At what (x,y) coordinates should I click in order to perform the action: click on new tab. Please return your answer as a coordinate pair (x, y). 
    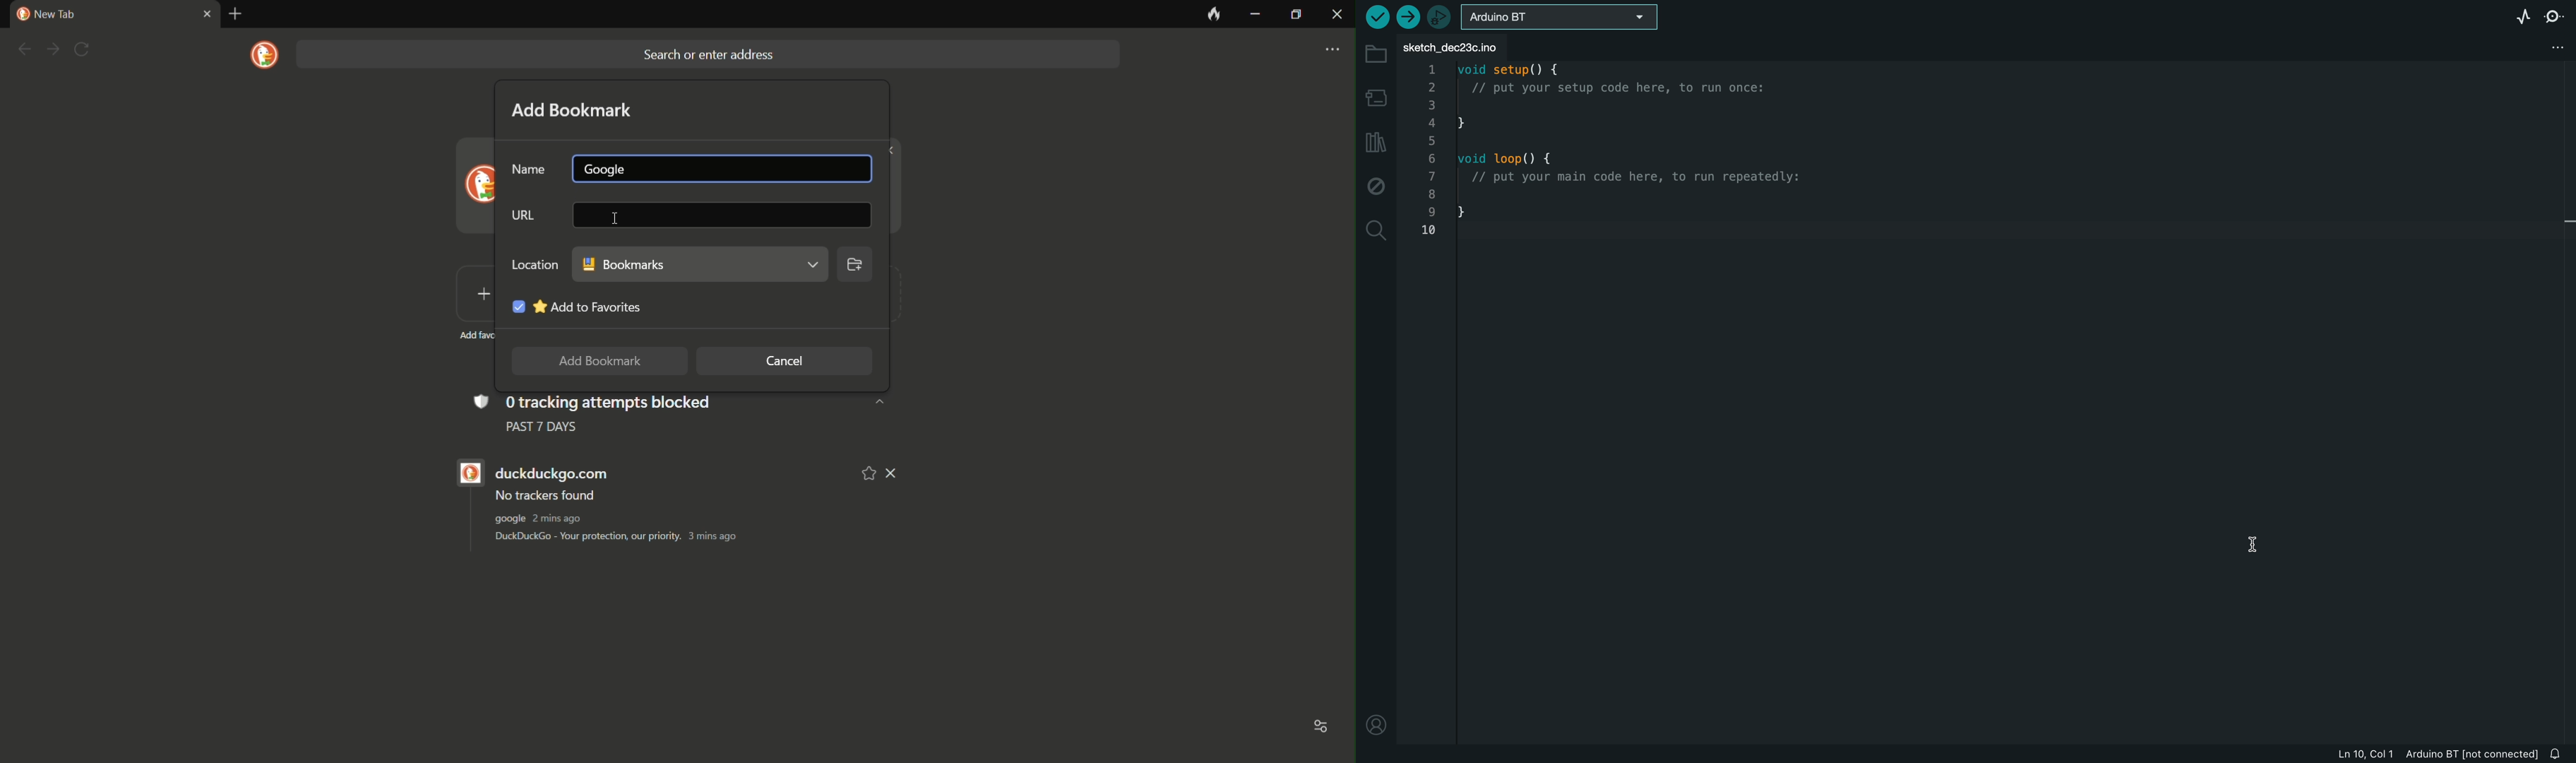
    Looking at the image, I should click on (236, 14).